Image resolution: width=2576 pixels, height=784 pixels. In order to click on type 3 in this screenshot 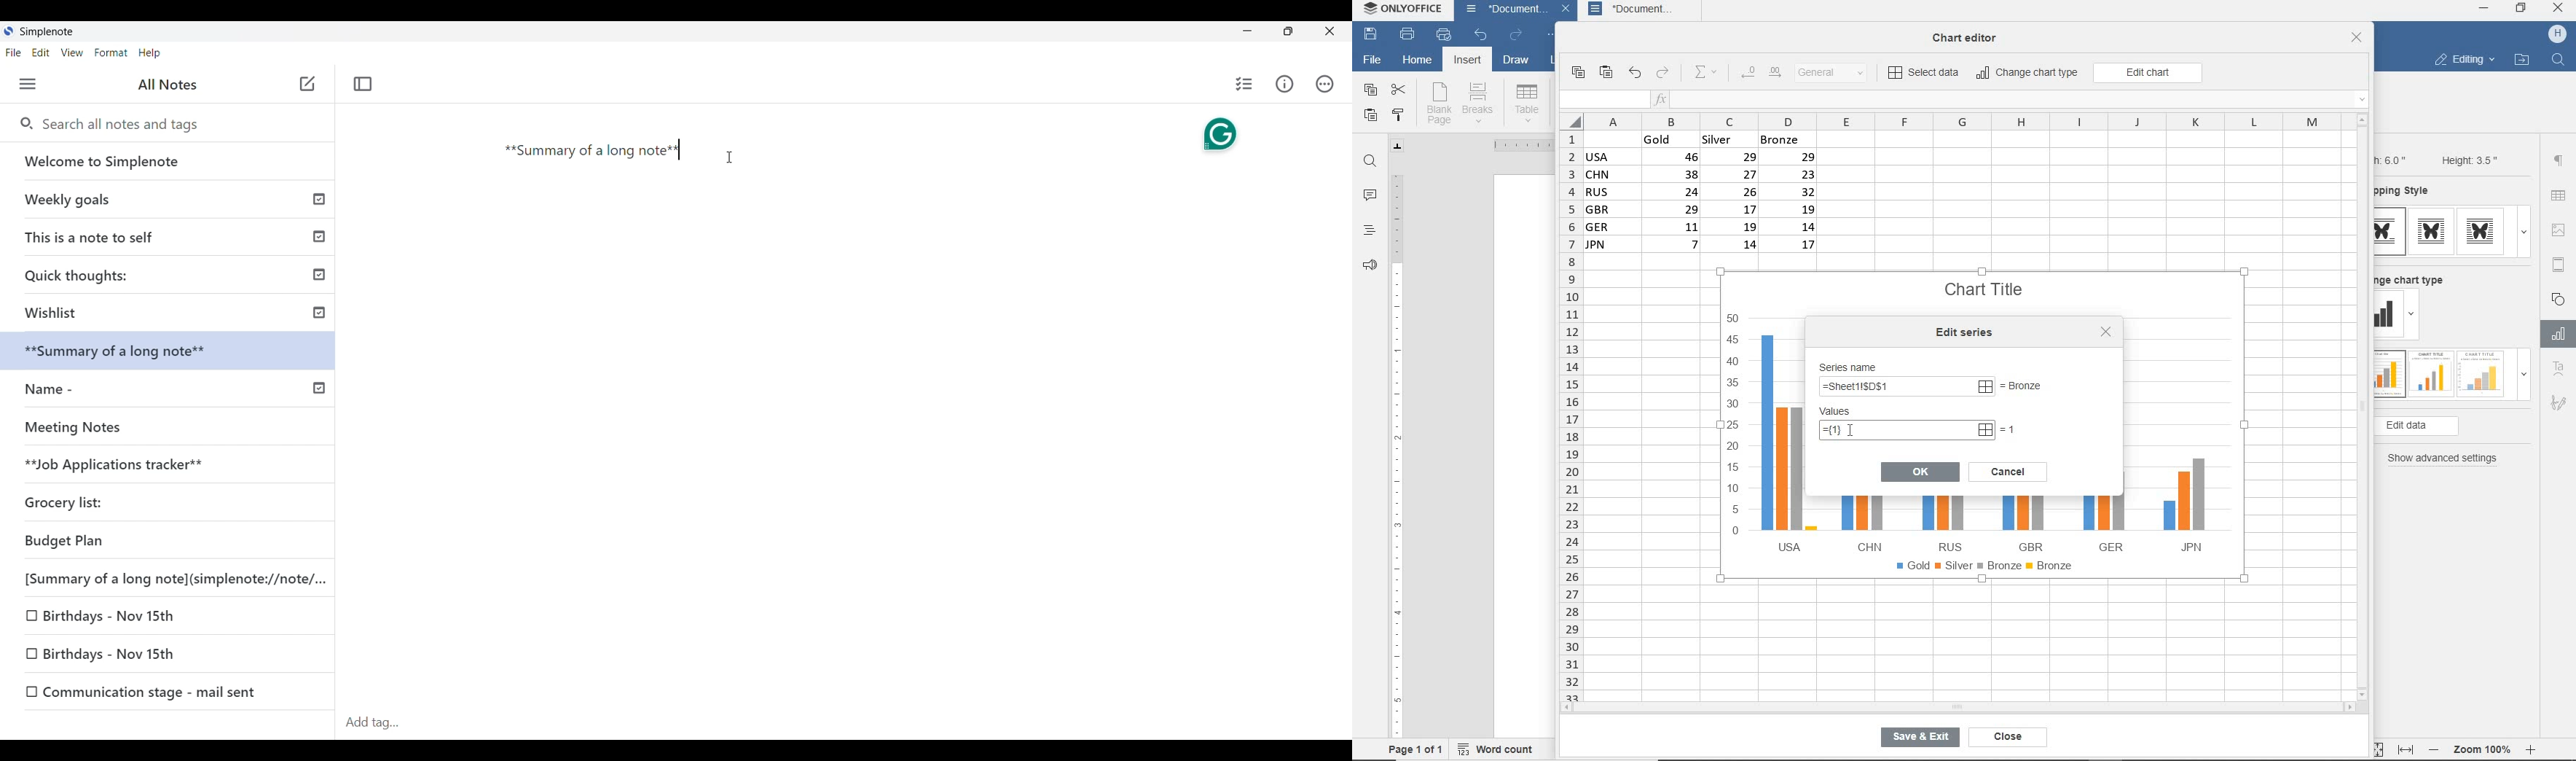, I will do `click(2481, 372)`.